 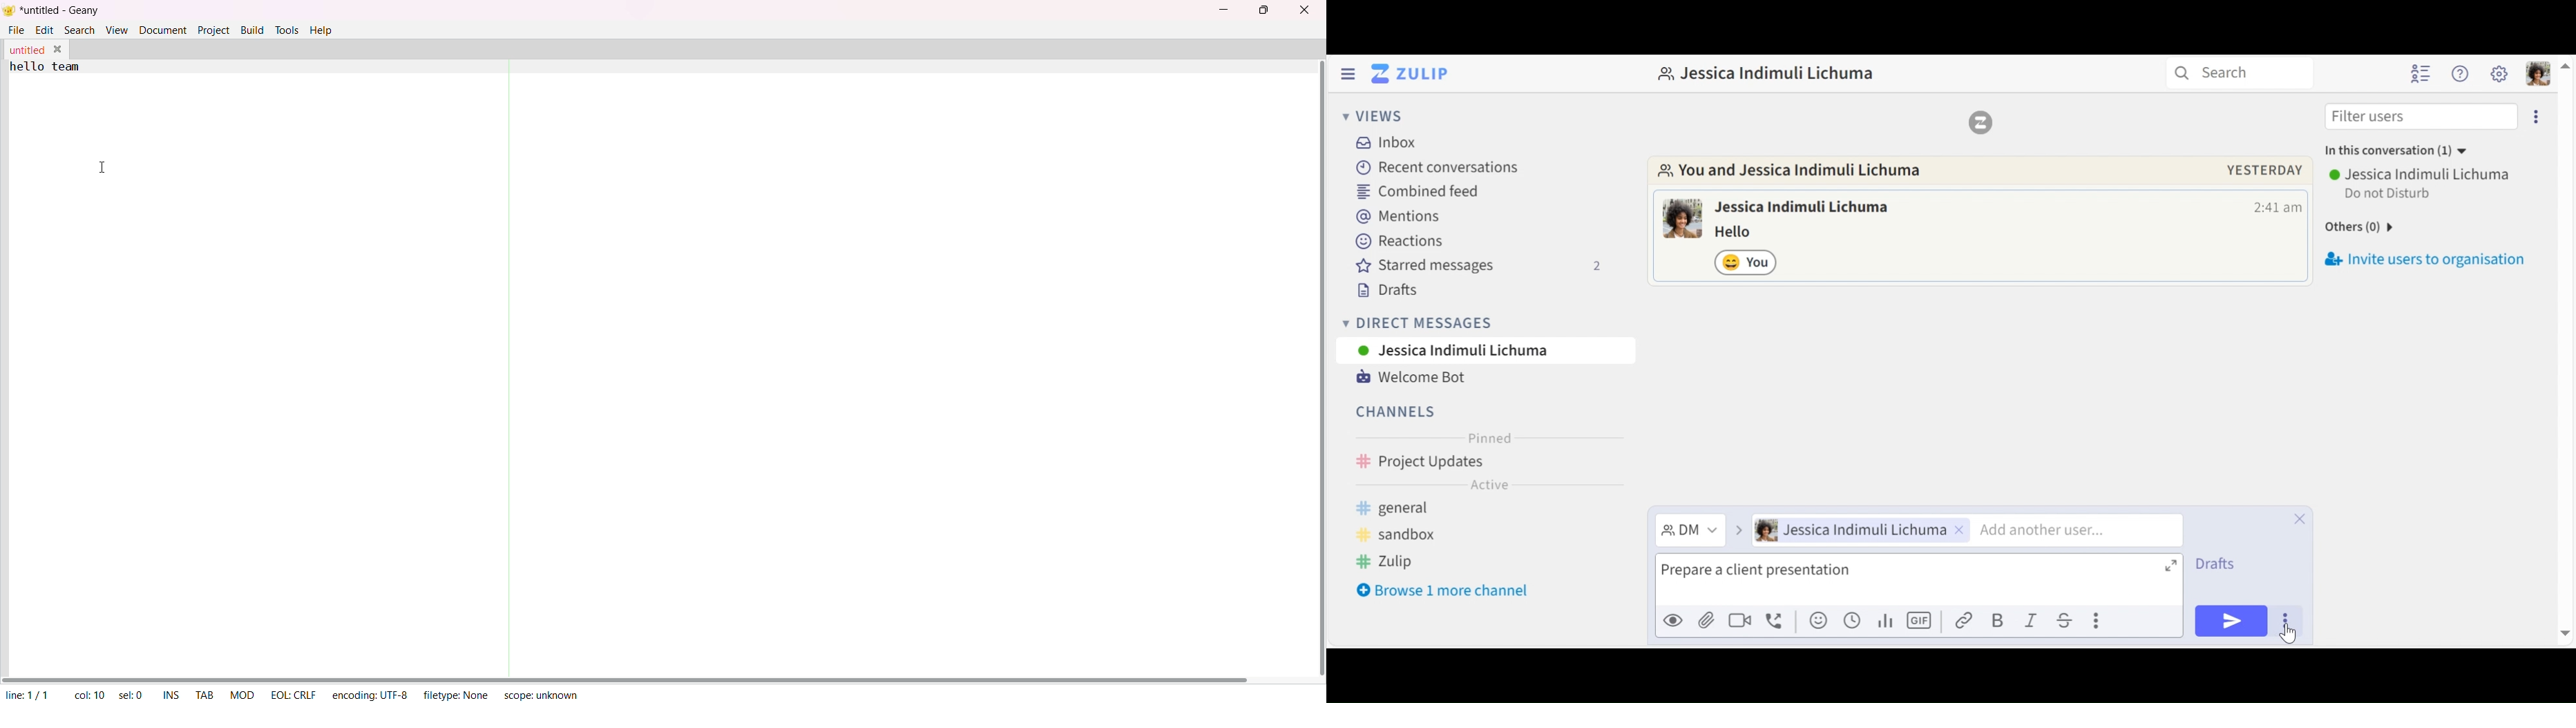 I want to click on build, so click(x=250, y=30).